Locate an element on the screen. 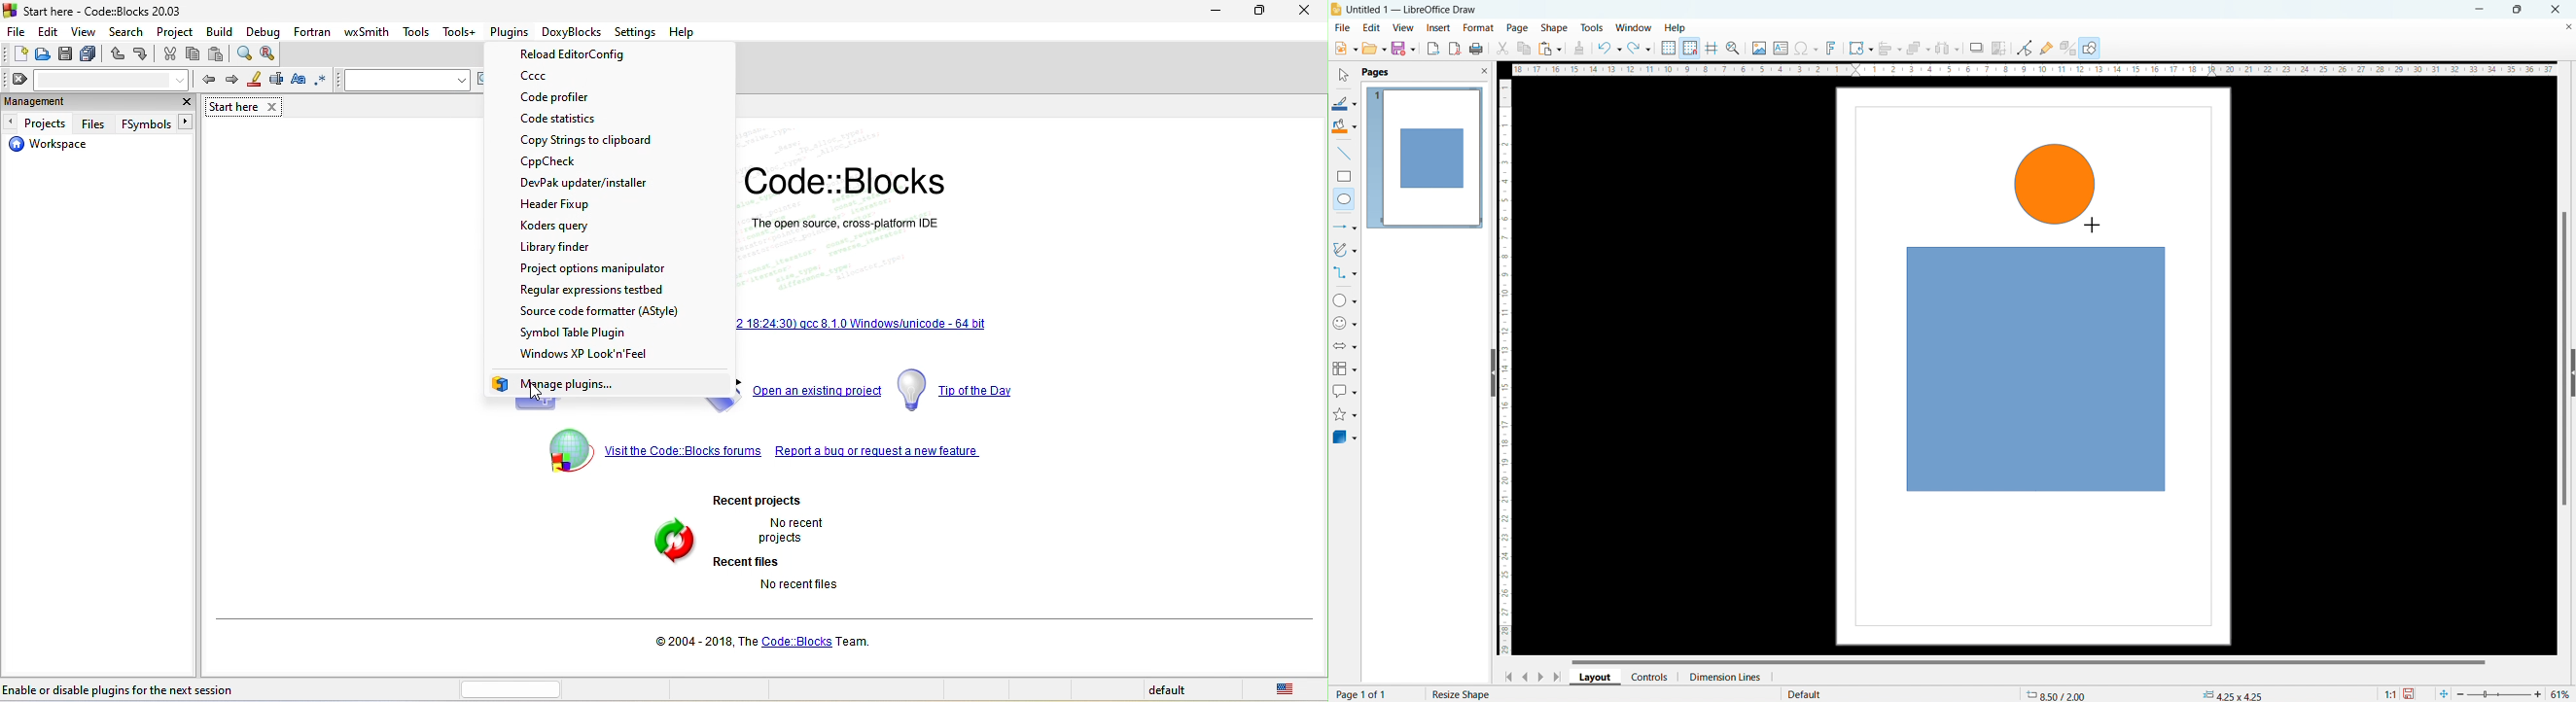 The width and height of the screenshot is (2576, 728). current page is located at coordinates (1362, 694).